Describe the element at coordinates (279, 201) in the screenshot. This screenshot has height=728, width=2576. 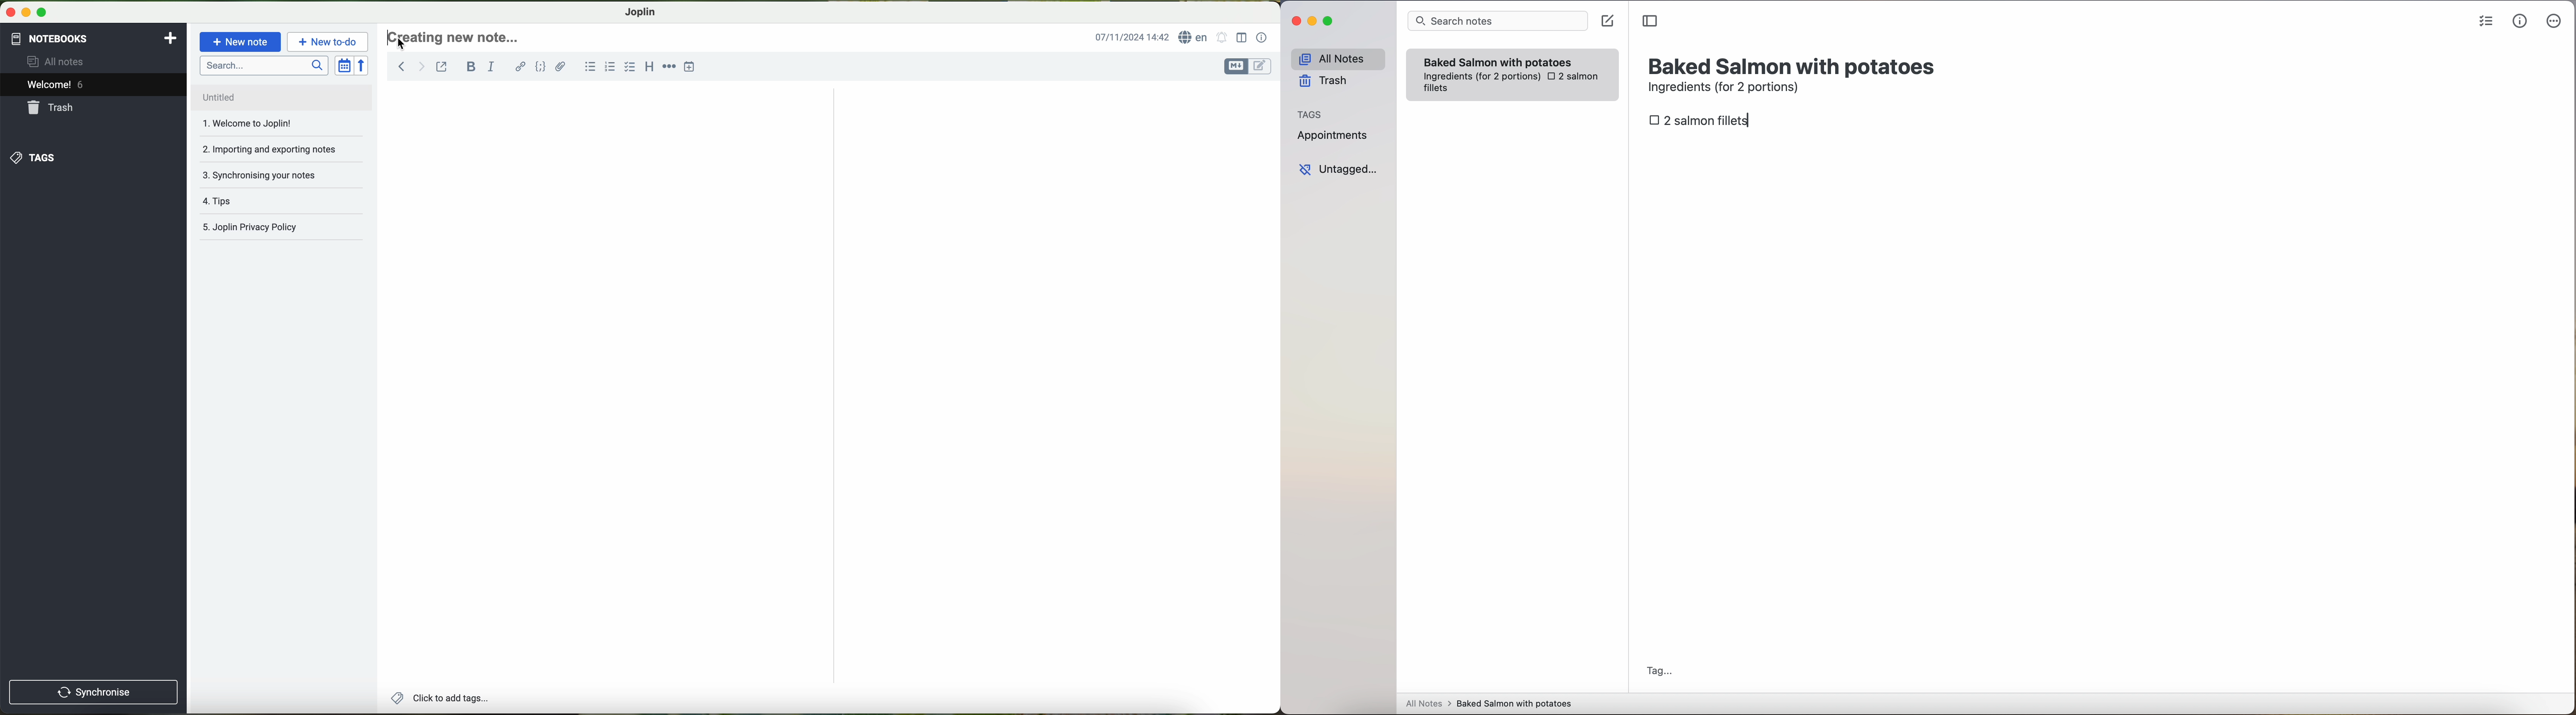
I see `tags` at that location.